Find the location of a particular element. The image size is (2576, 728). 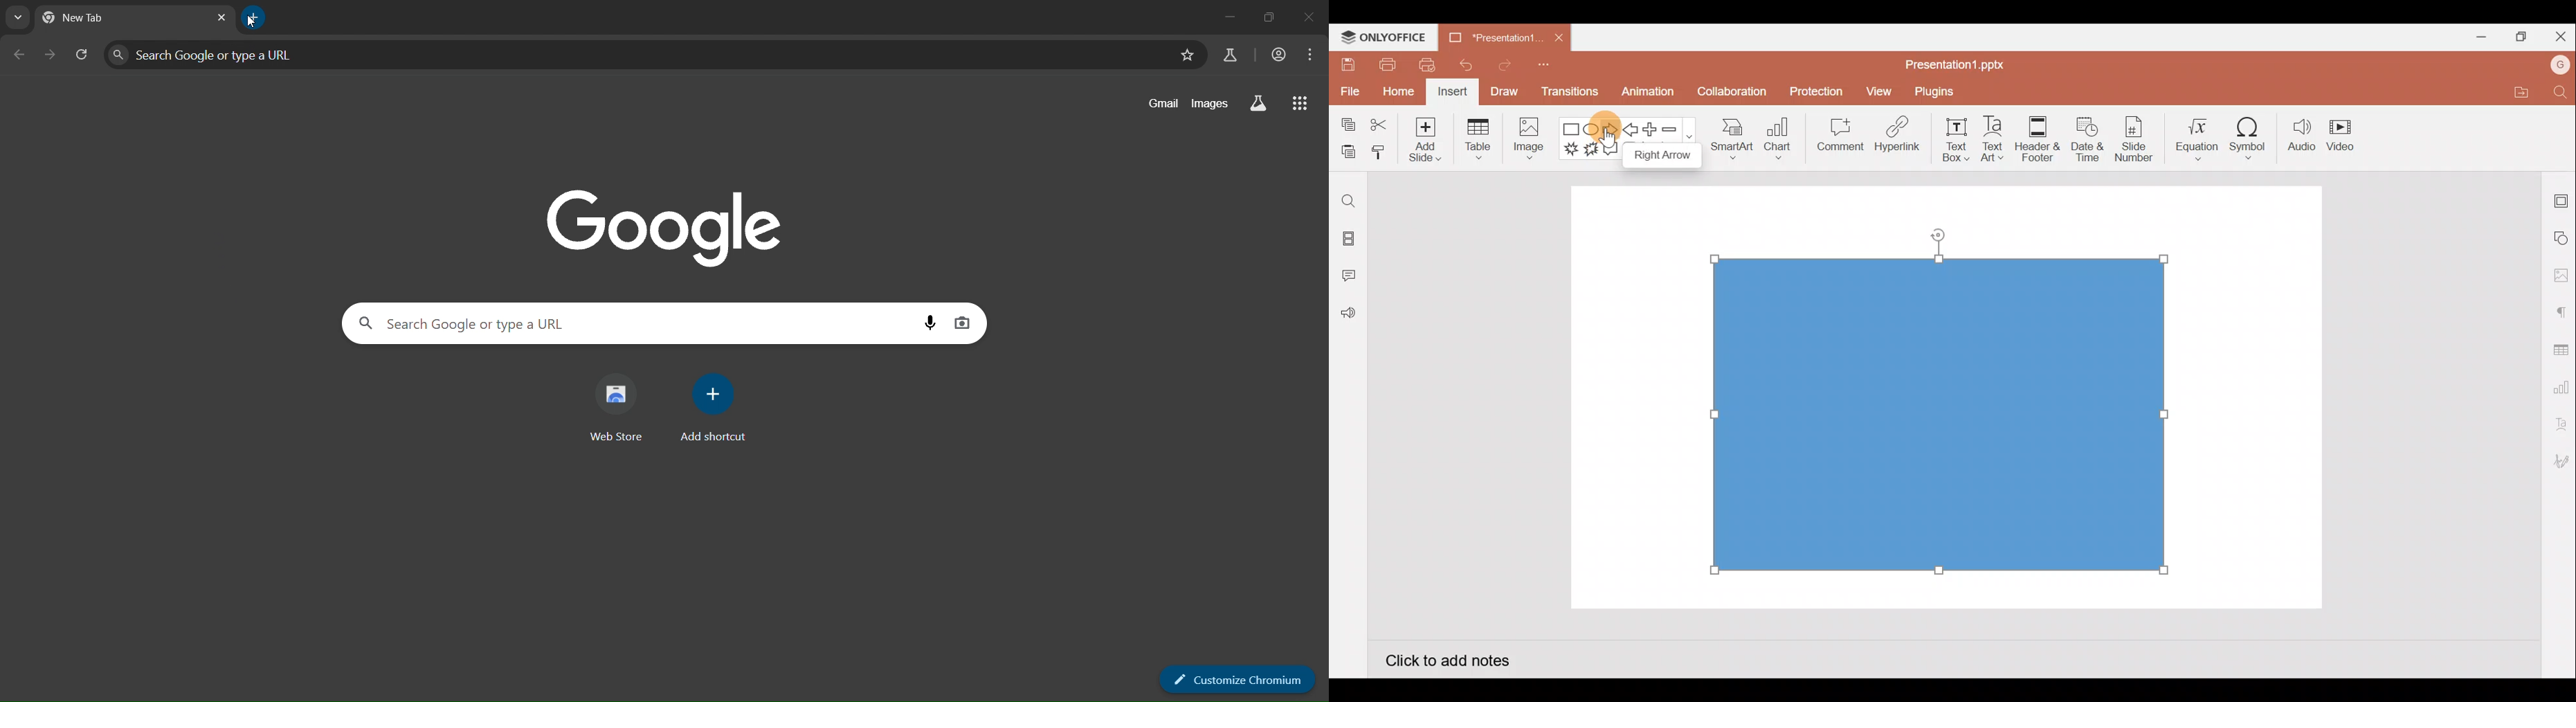

Cut is located at coordinates (1380, 125).